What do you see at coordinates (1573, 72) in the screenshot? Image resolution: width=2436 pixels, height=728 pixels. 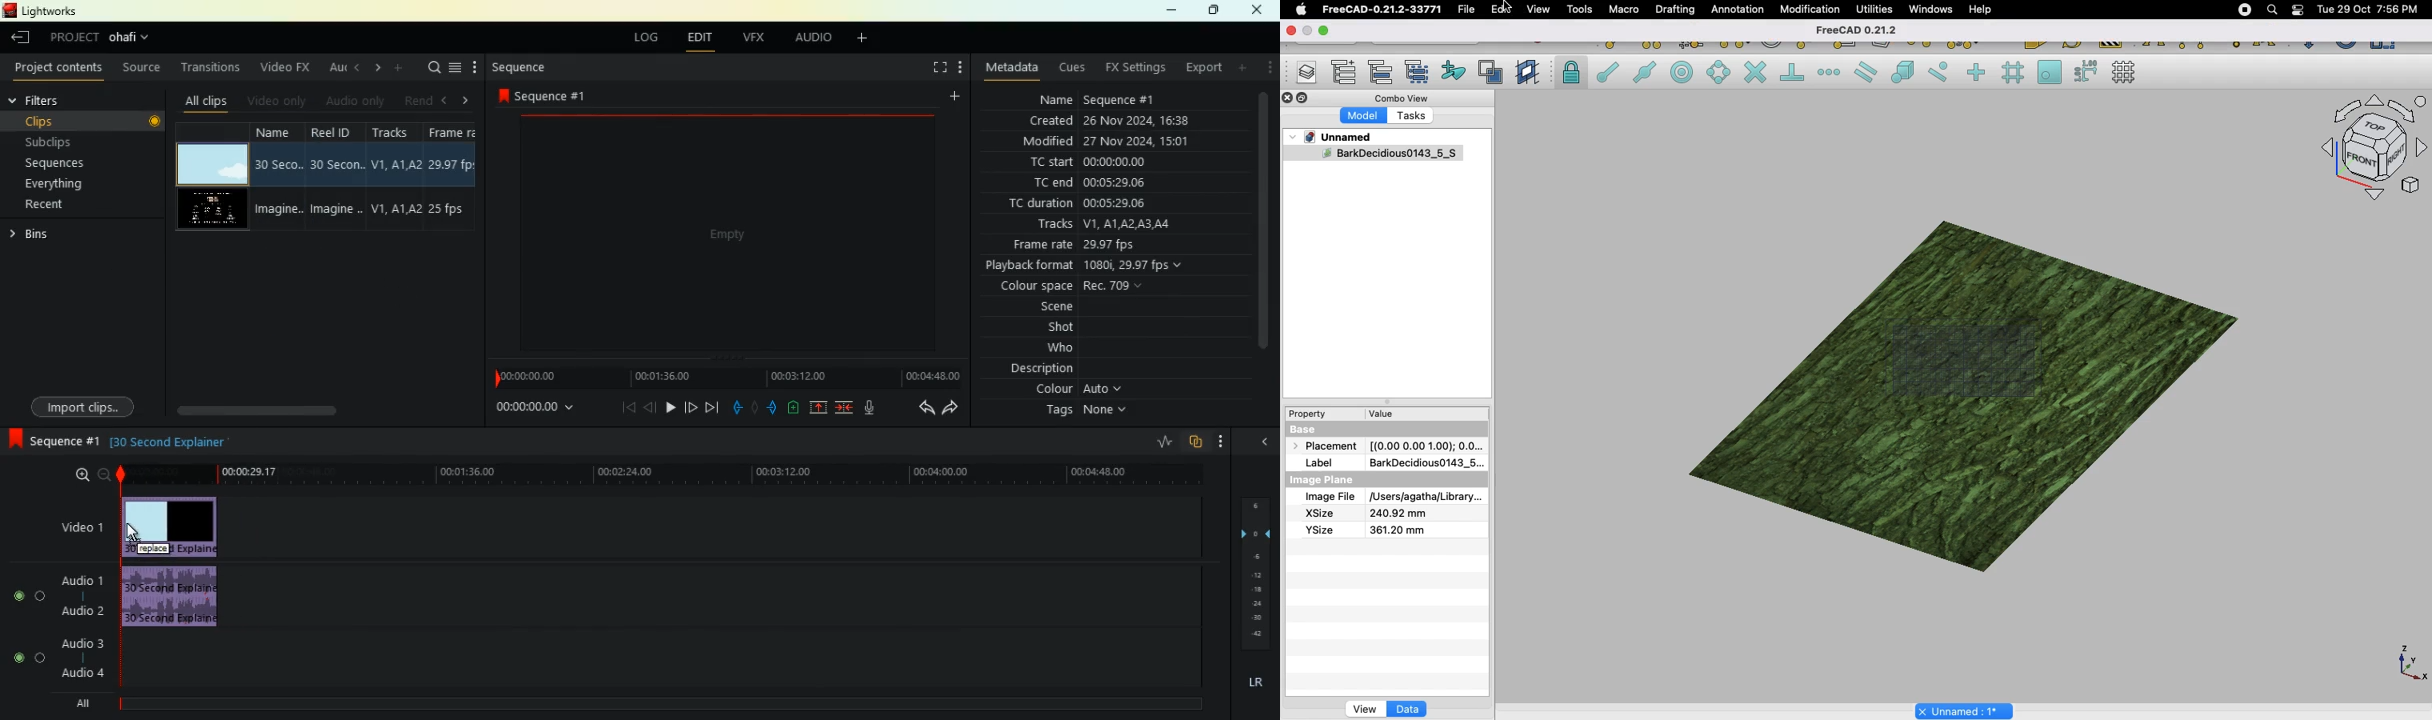 I see `Snap lock` at bounding box center [1573, 72].